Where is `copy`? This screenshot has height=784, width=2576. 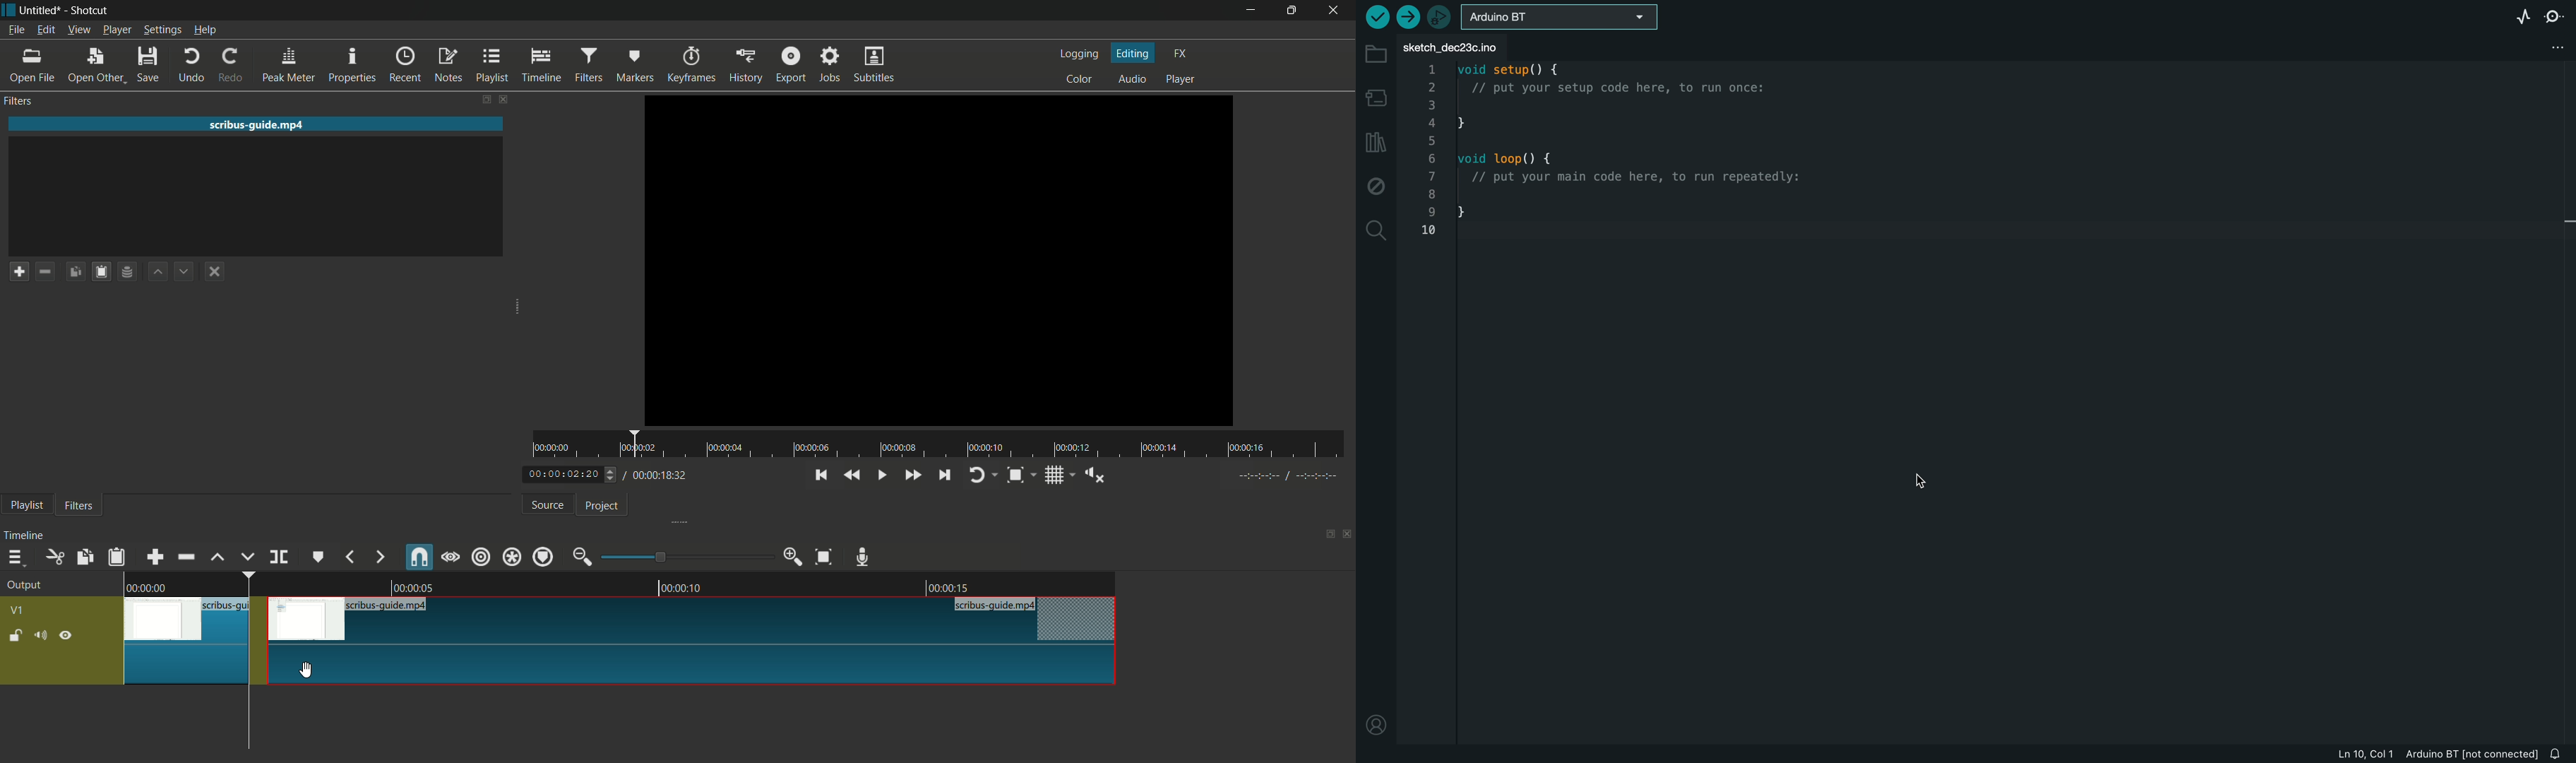 copy is located at coordinates (84, 558).